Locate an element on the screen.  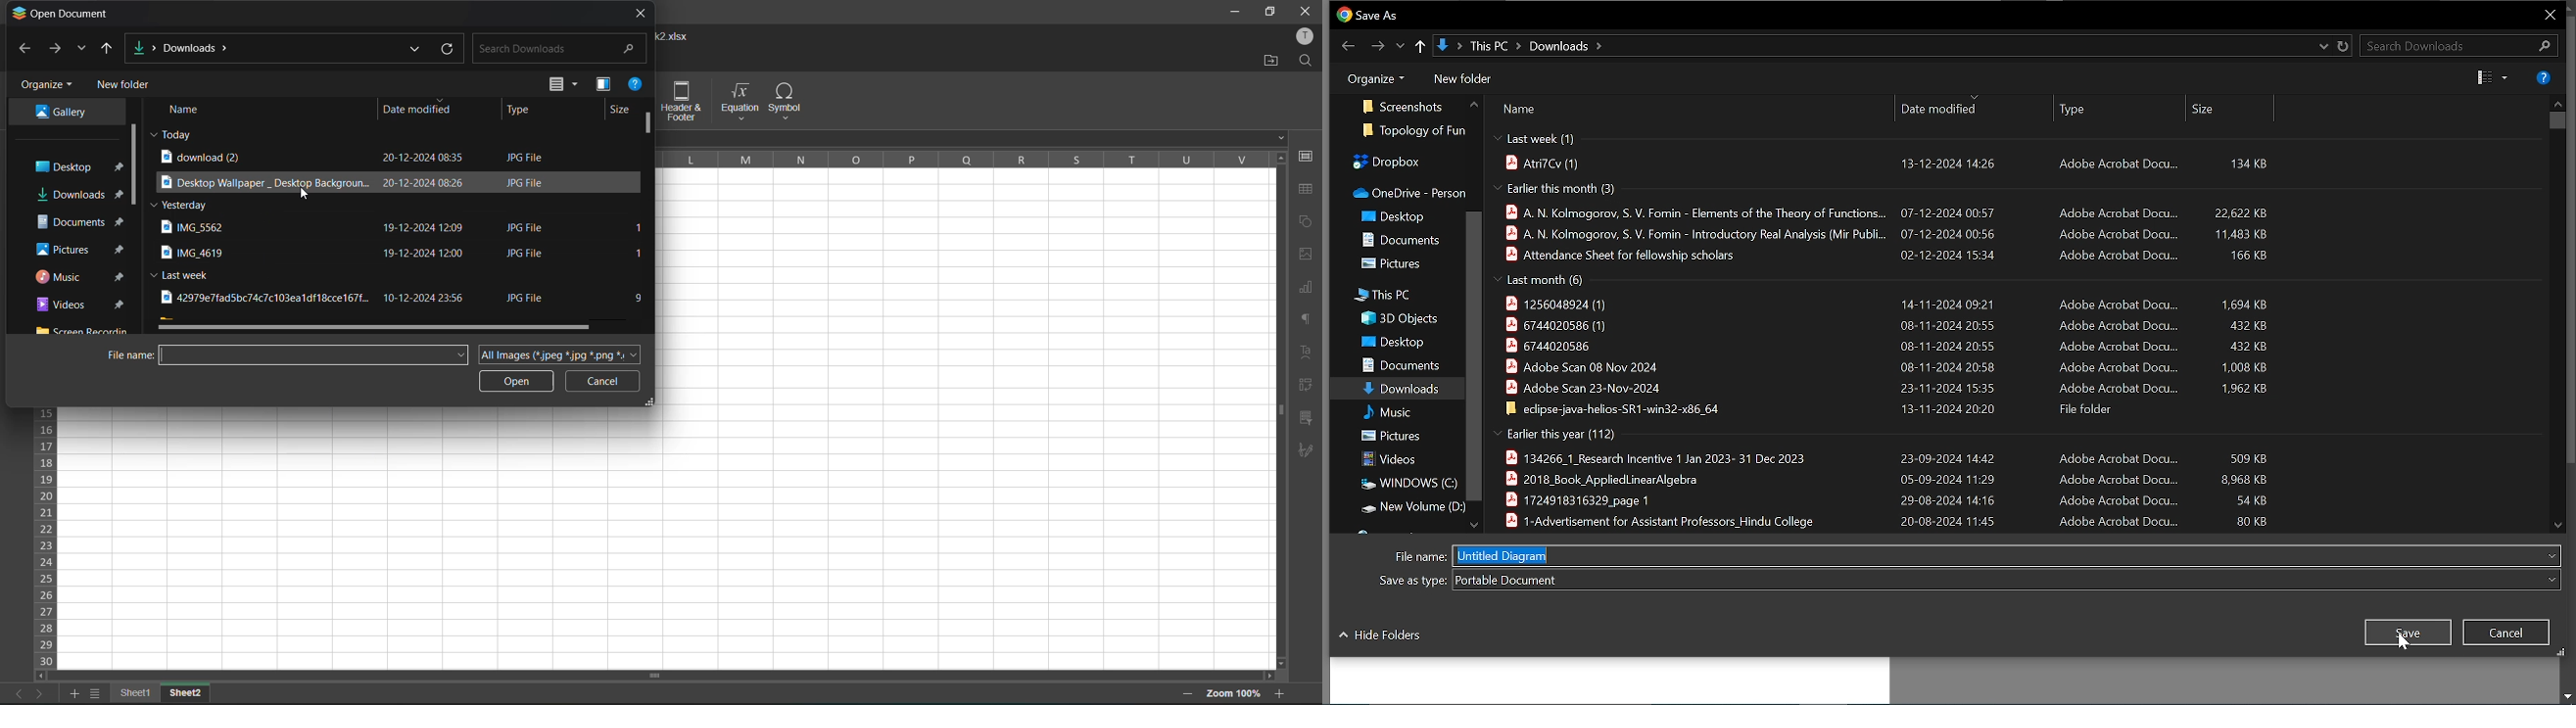
08-11-2024 20:55 is located at coordinates (1945, 325).